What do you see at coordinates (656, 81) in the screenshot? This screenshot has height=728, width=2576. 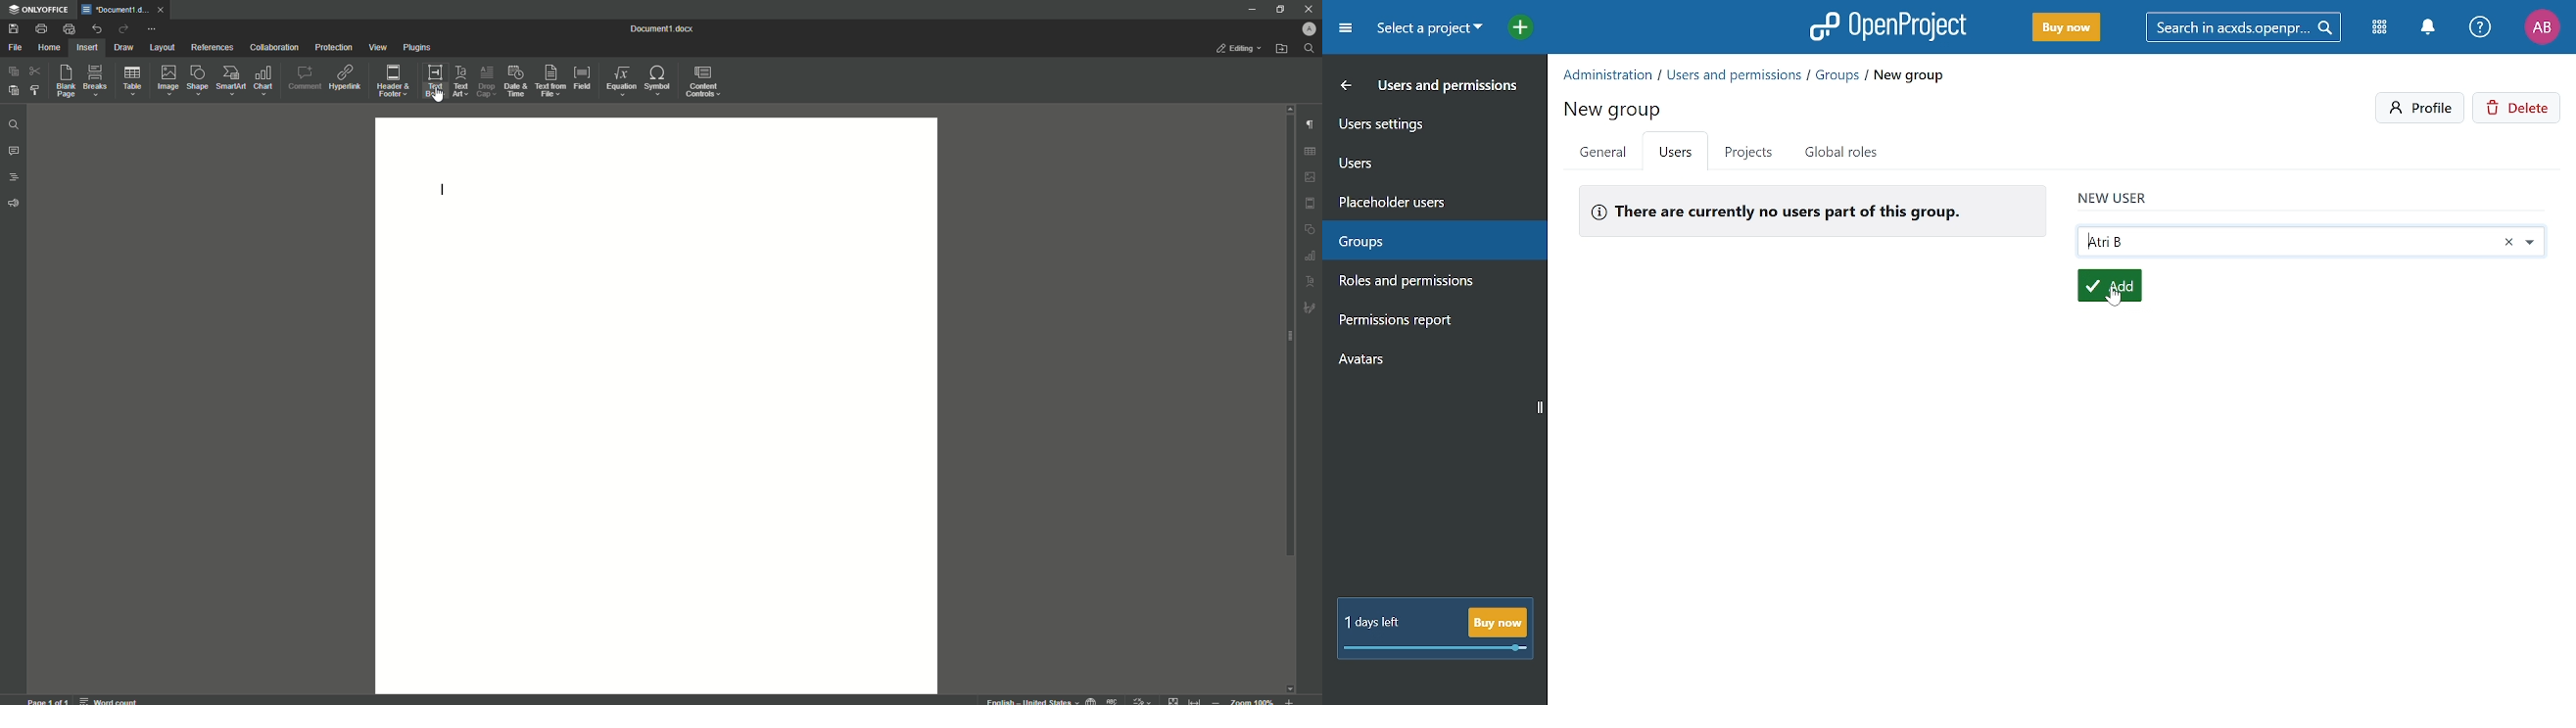 I see `Symbols` at bounding box center [656, 81].